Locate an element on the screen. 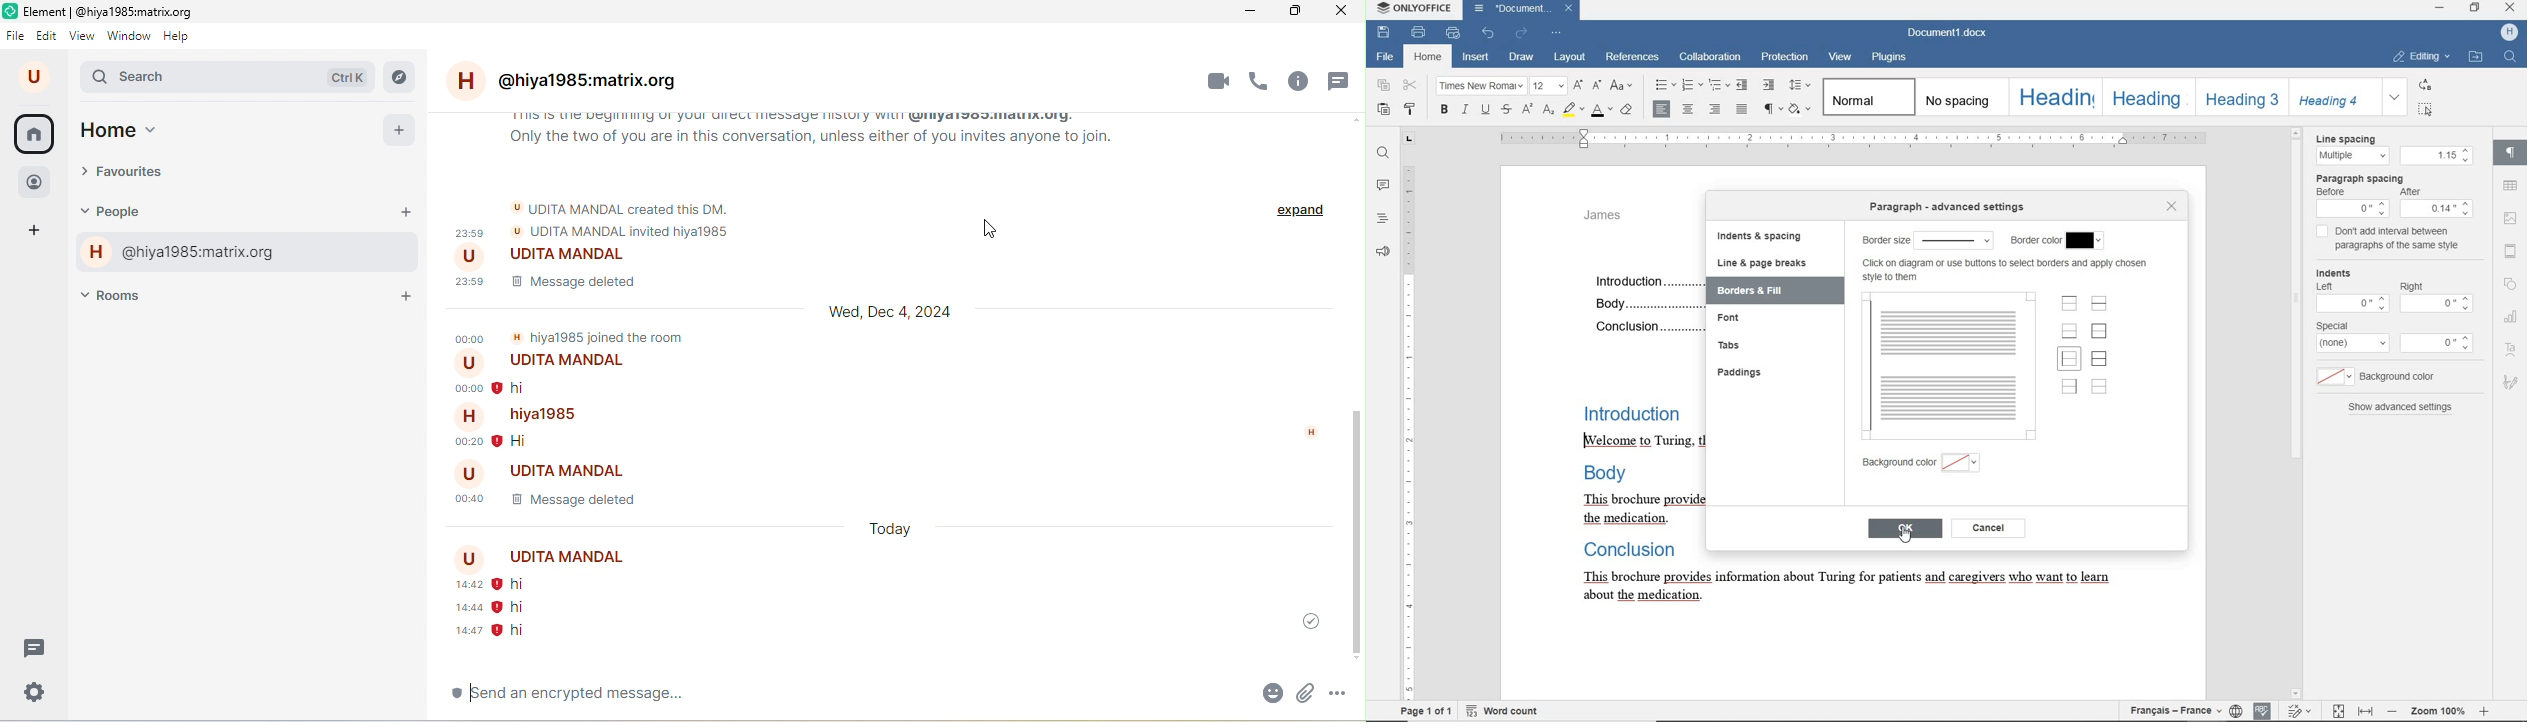 The image size is (2548, 728). people is located at coordinates (38, 180).